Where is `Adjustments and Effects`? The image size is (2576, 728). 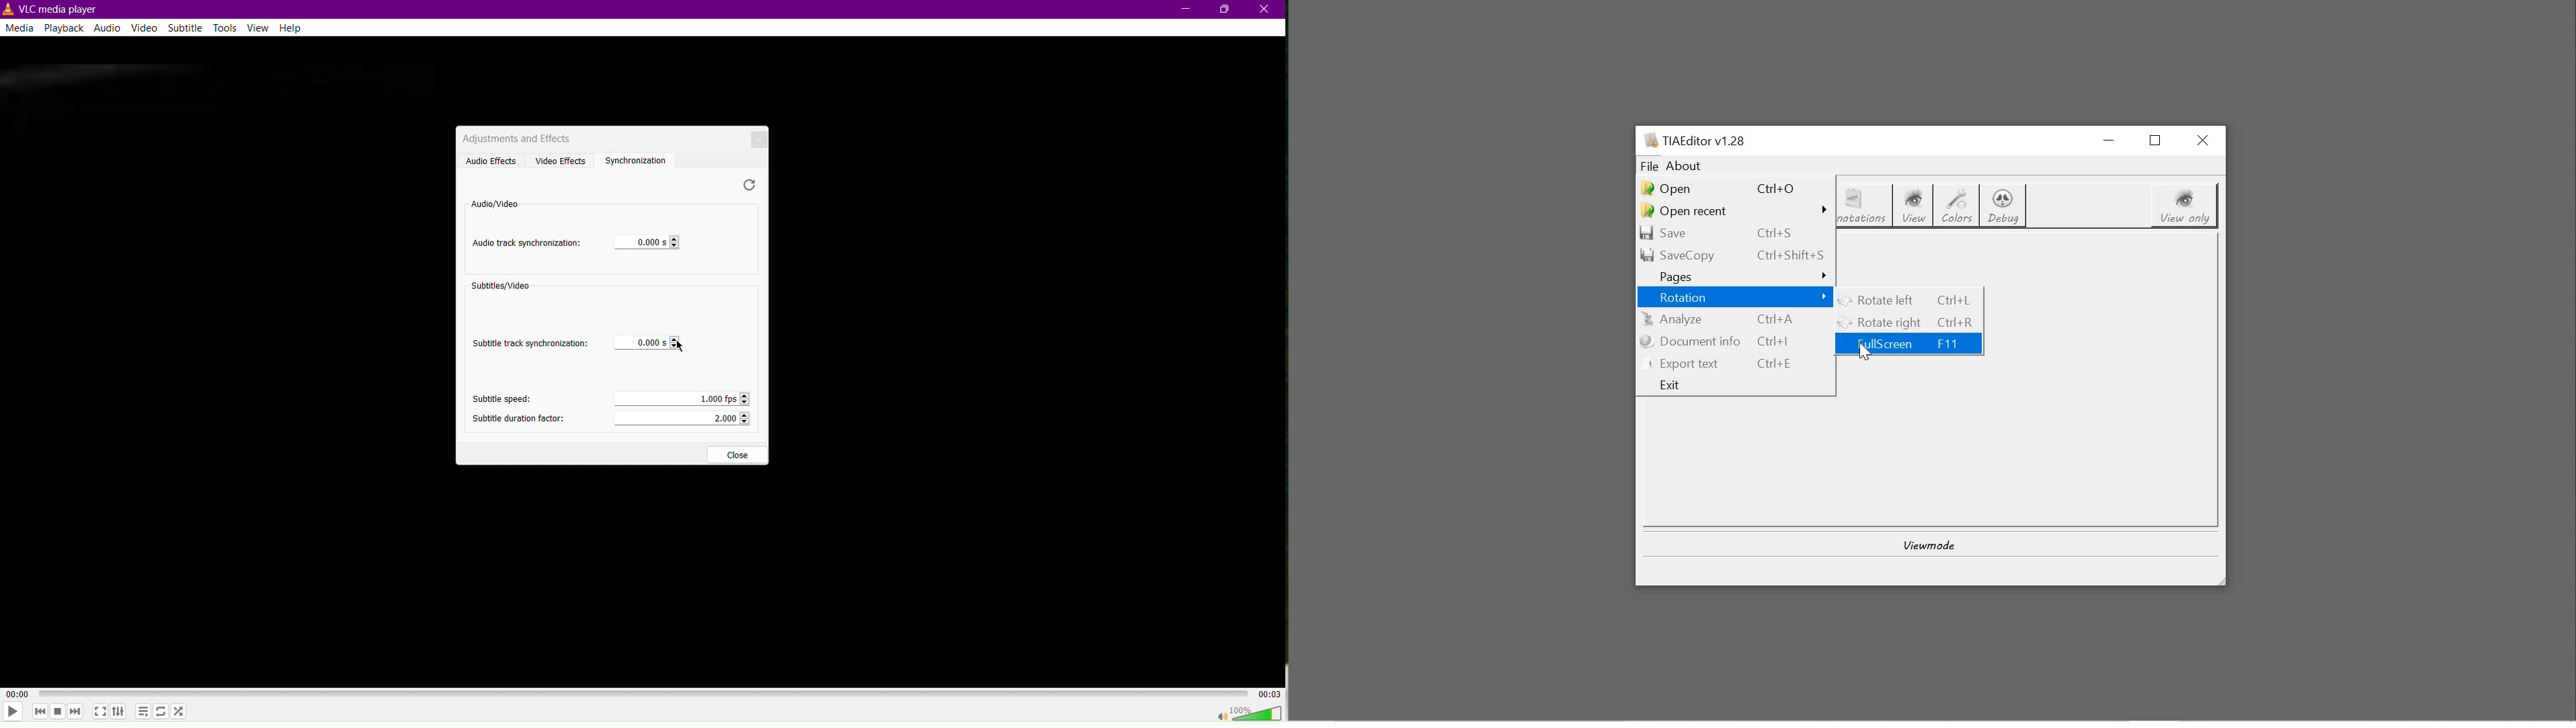
Adjustments and Effects is located at coordinates (517, 137).